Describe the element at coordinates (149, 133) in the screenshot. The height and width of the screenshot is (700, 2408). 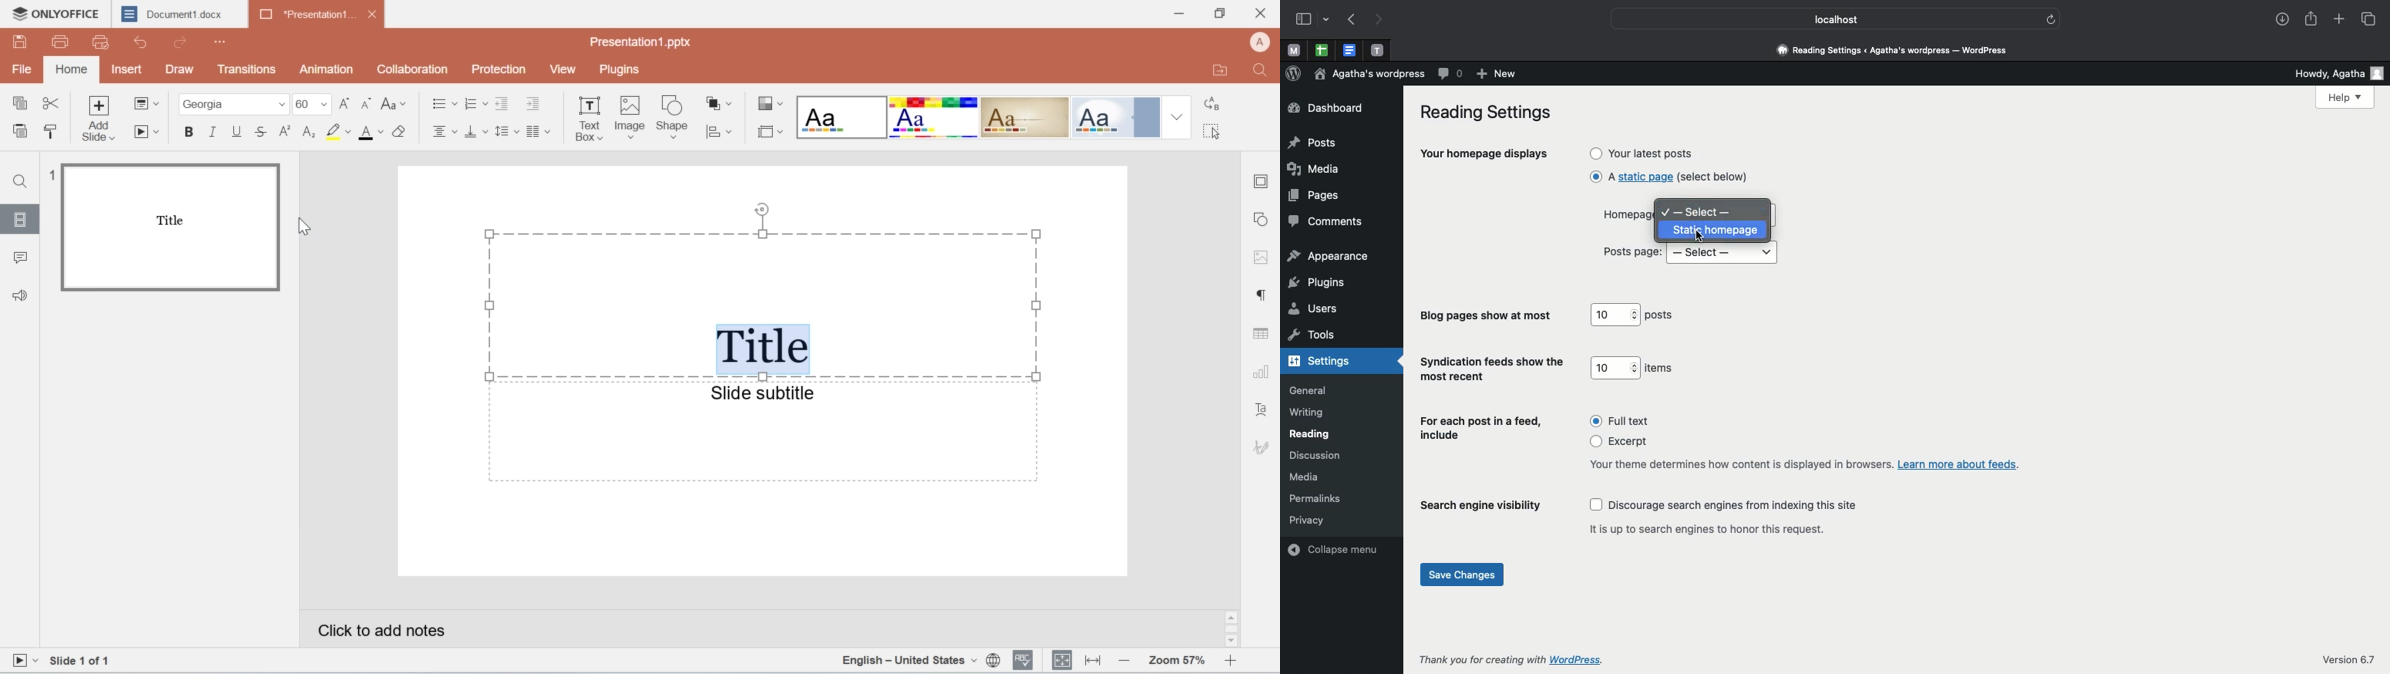
I see `play` at that location.